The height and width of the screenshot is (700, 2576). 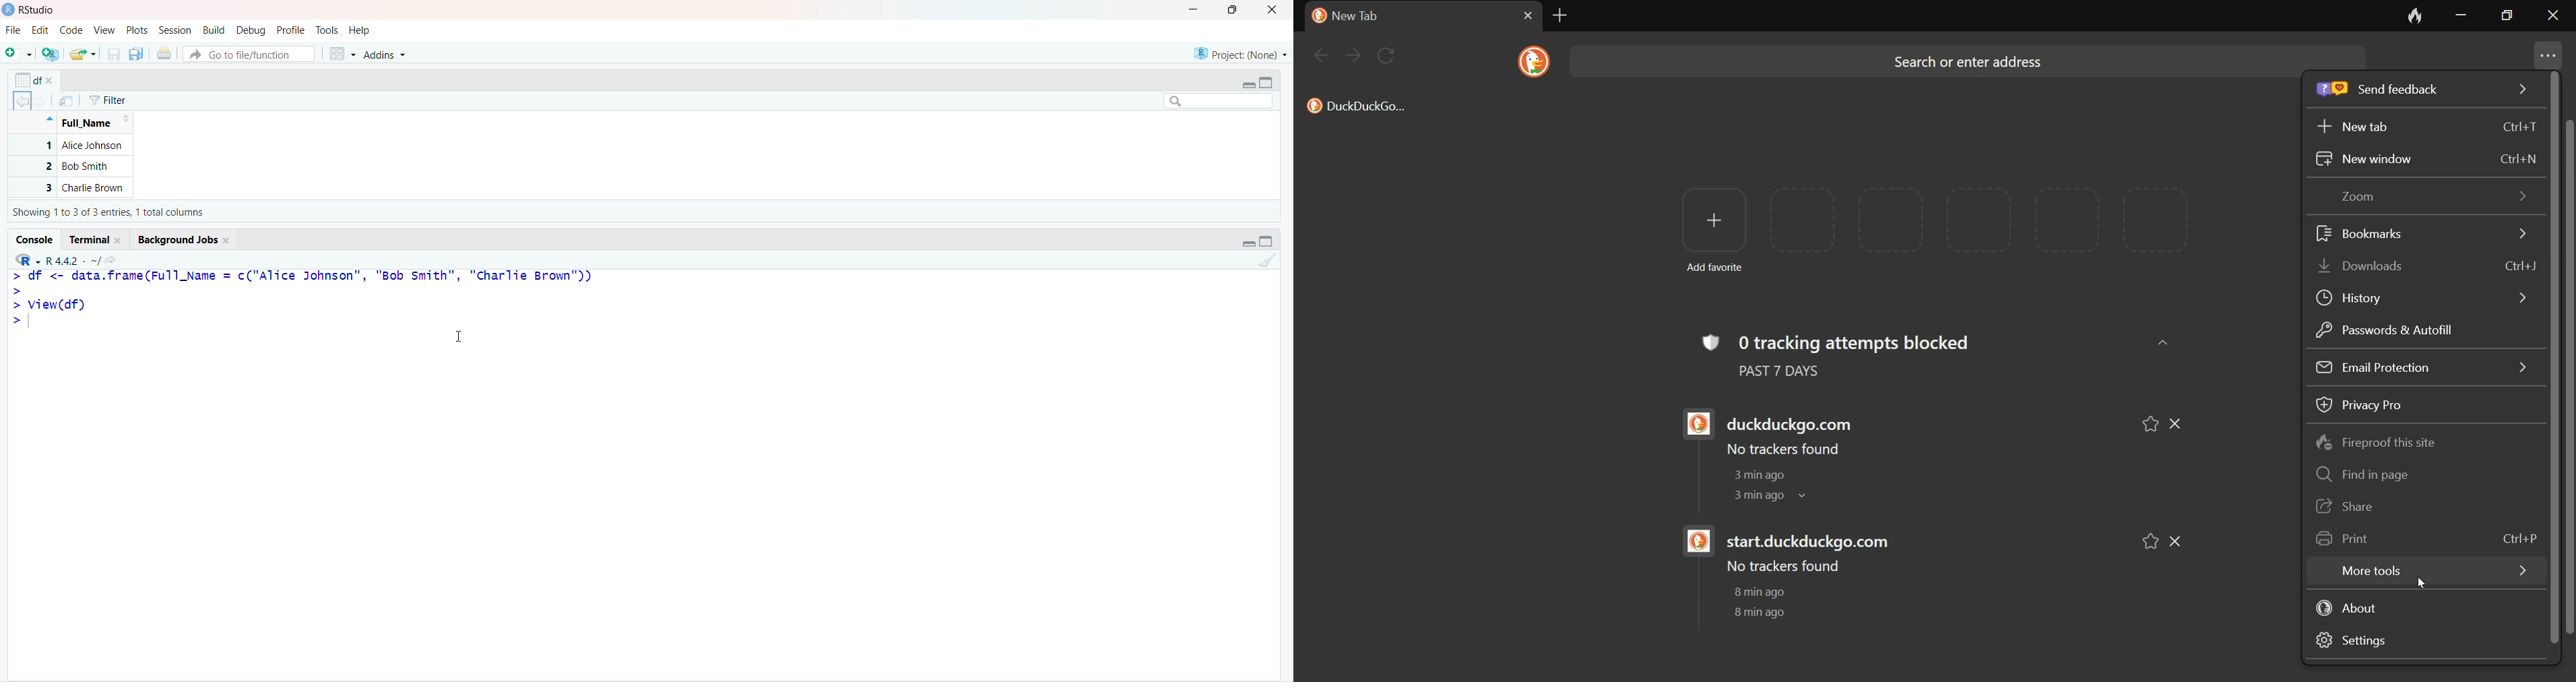 What do you see at coordinates (1275, 11) in the screenshot?
I see `Close` at bounding box center [1275, 11].